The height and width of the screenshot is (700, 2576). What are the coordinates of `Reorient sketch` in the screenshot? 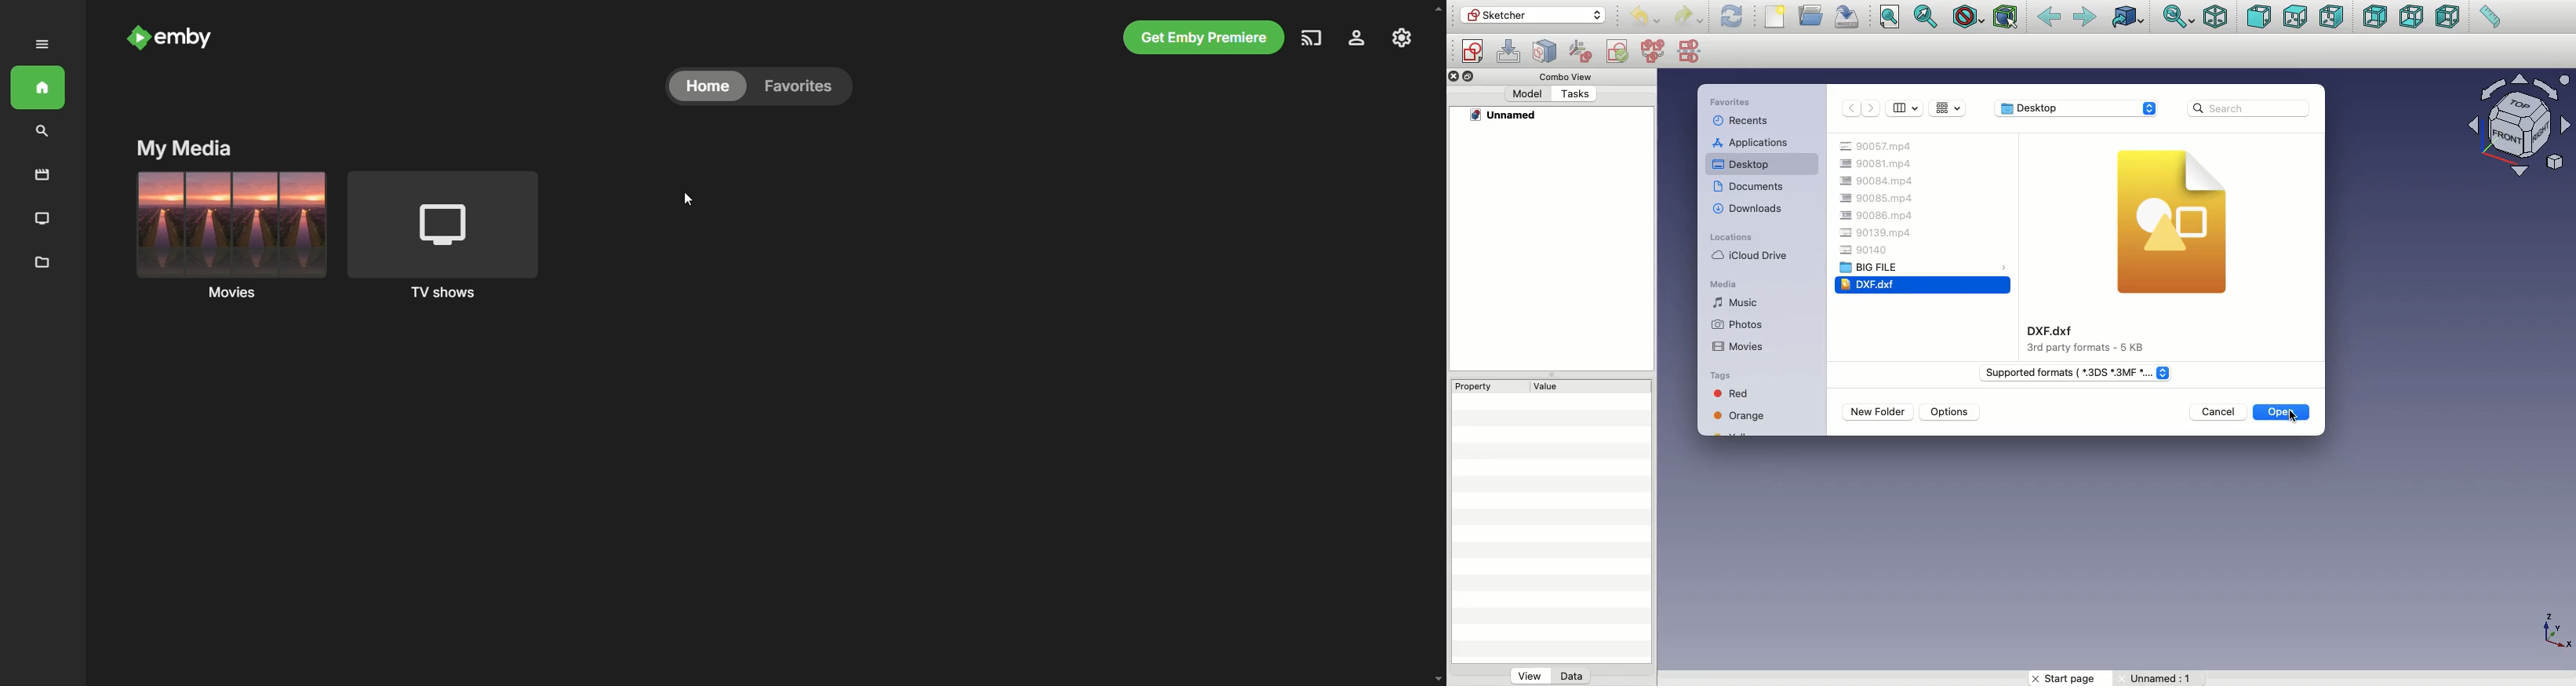 It's located at (1582, 50).